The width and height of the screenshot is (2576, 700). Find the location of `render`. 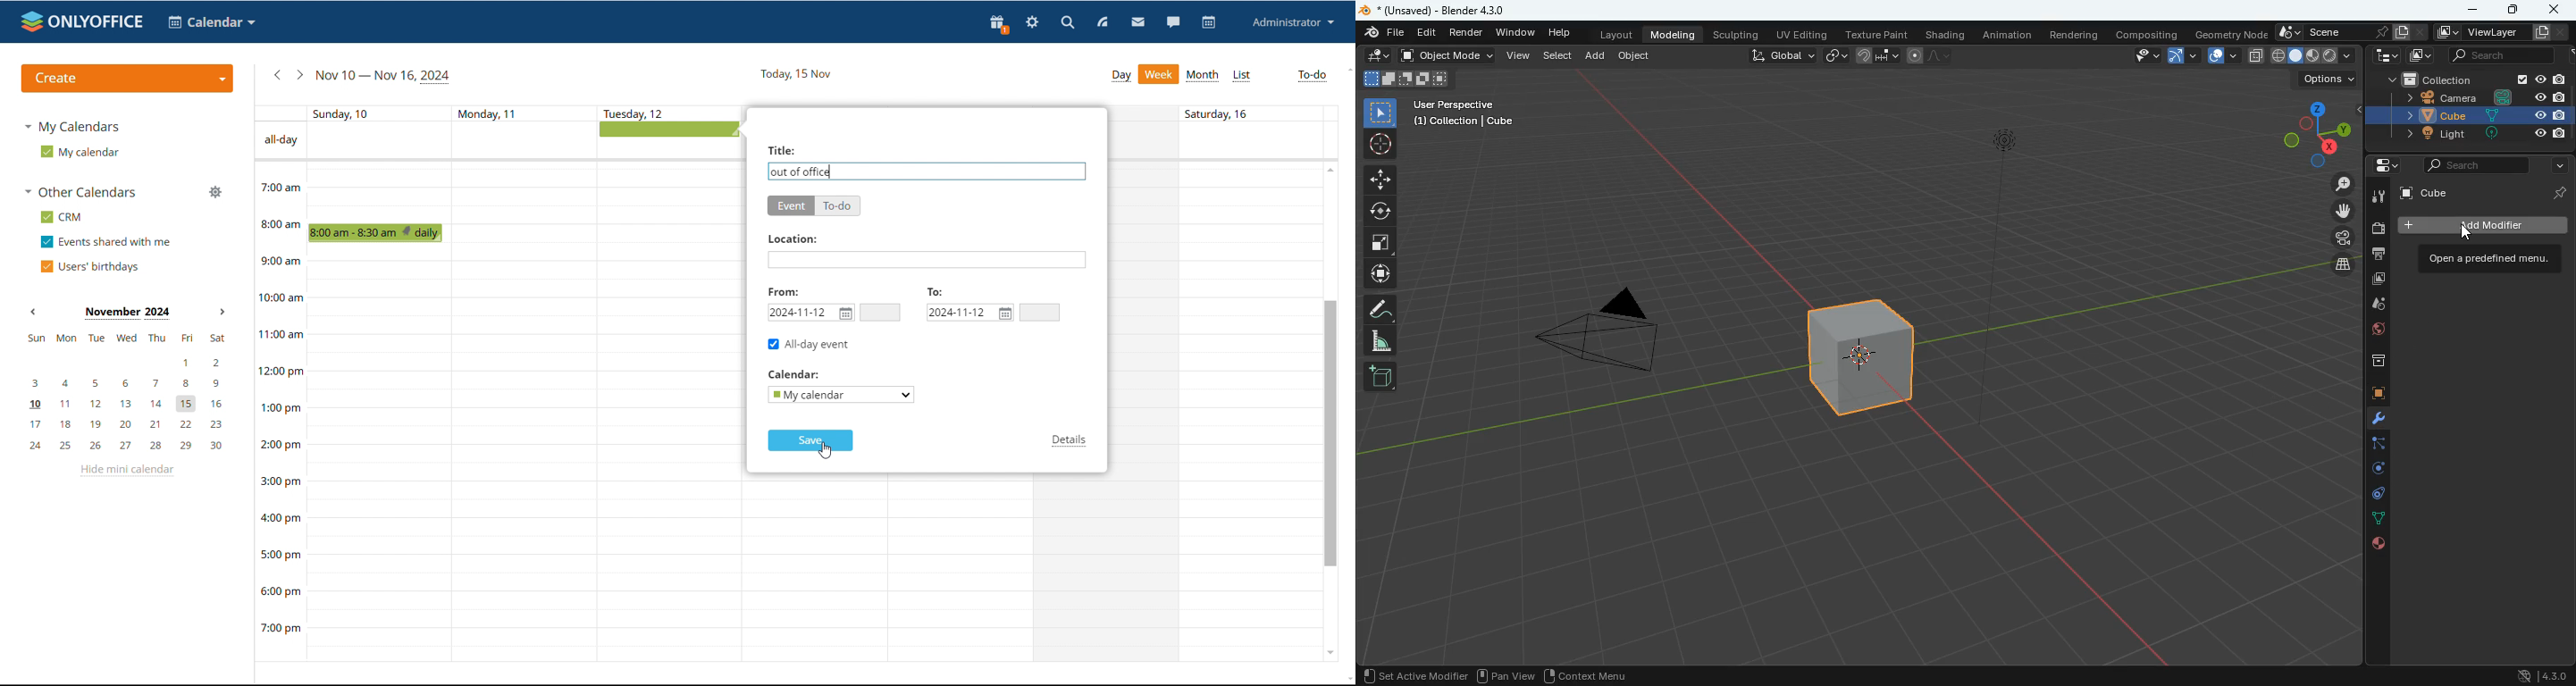

render is located at coordinates (1468, 35).